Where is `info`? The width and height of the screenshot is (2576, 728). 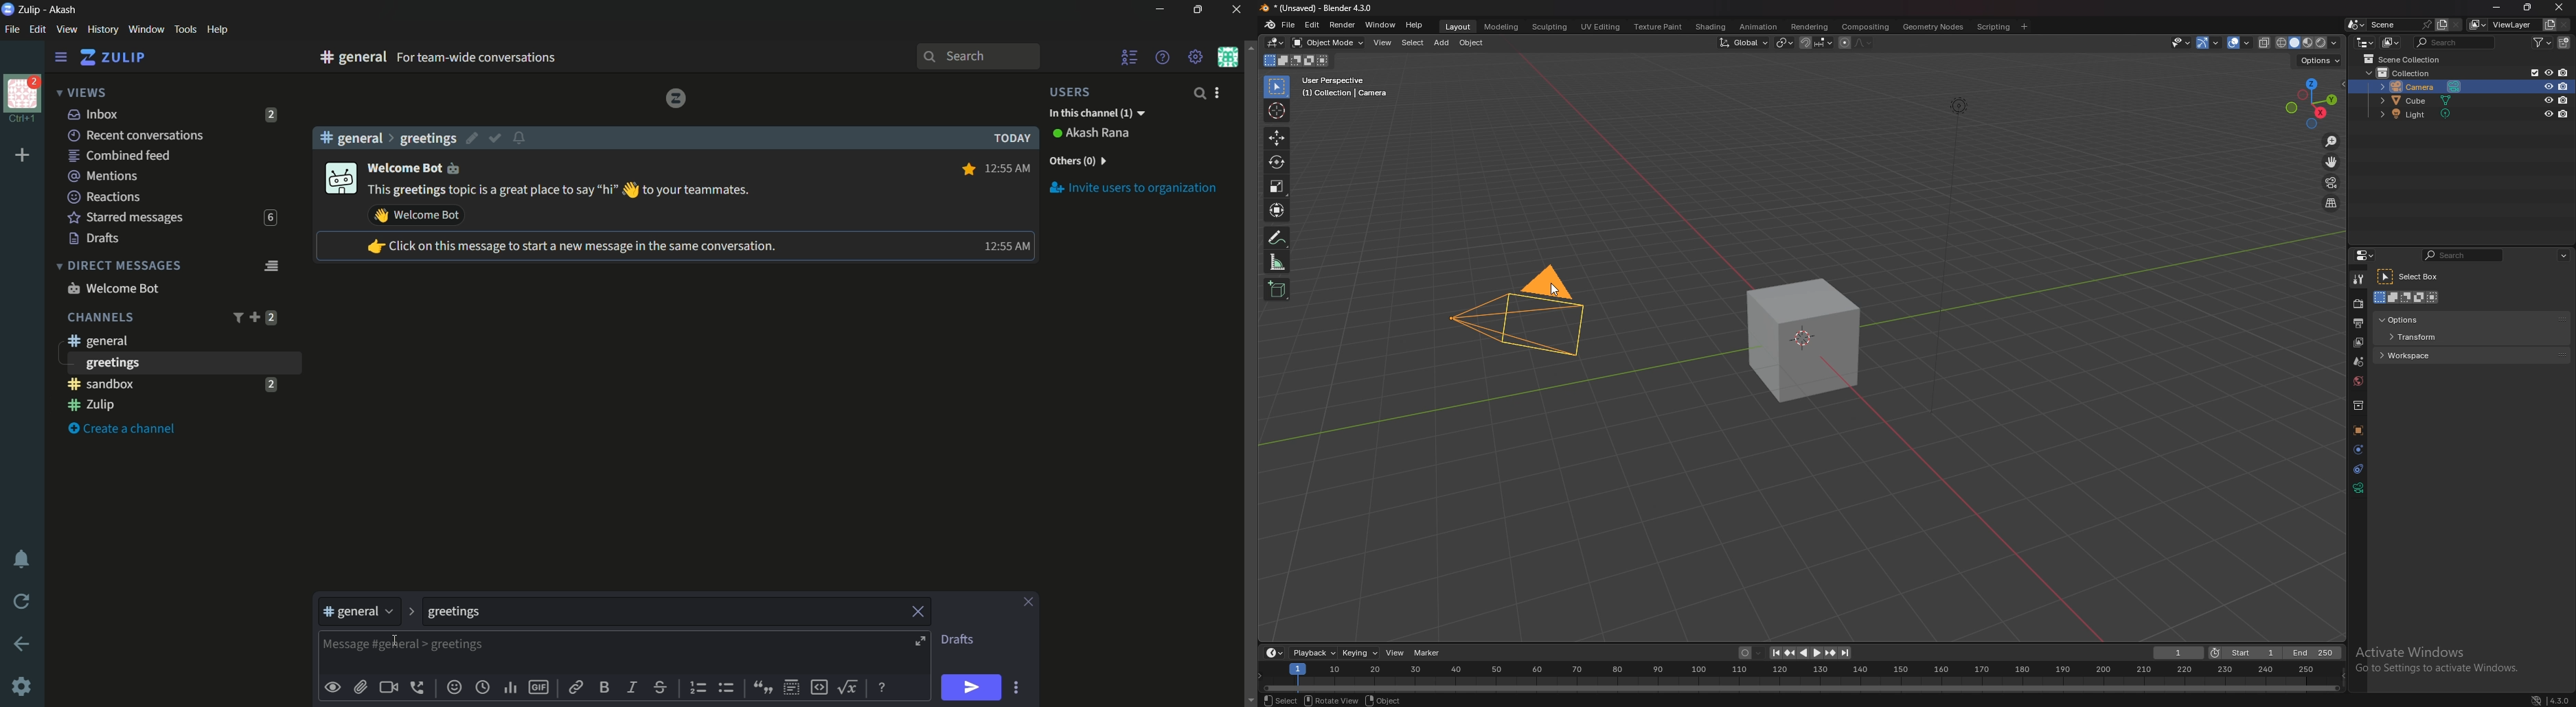 info is located at coordinates (1347, 87).